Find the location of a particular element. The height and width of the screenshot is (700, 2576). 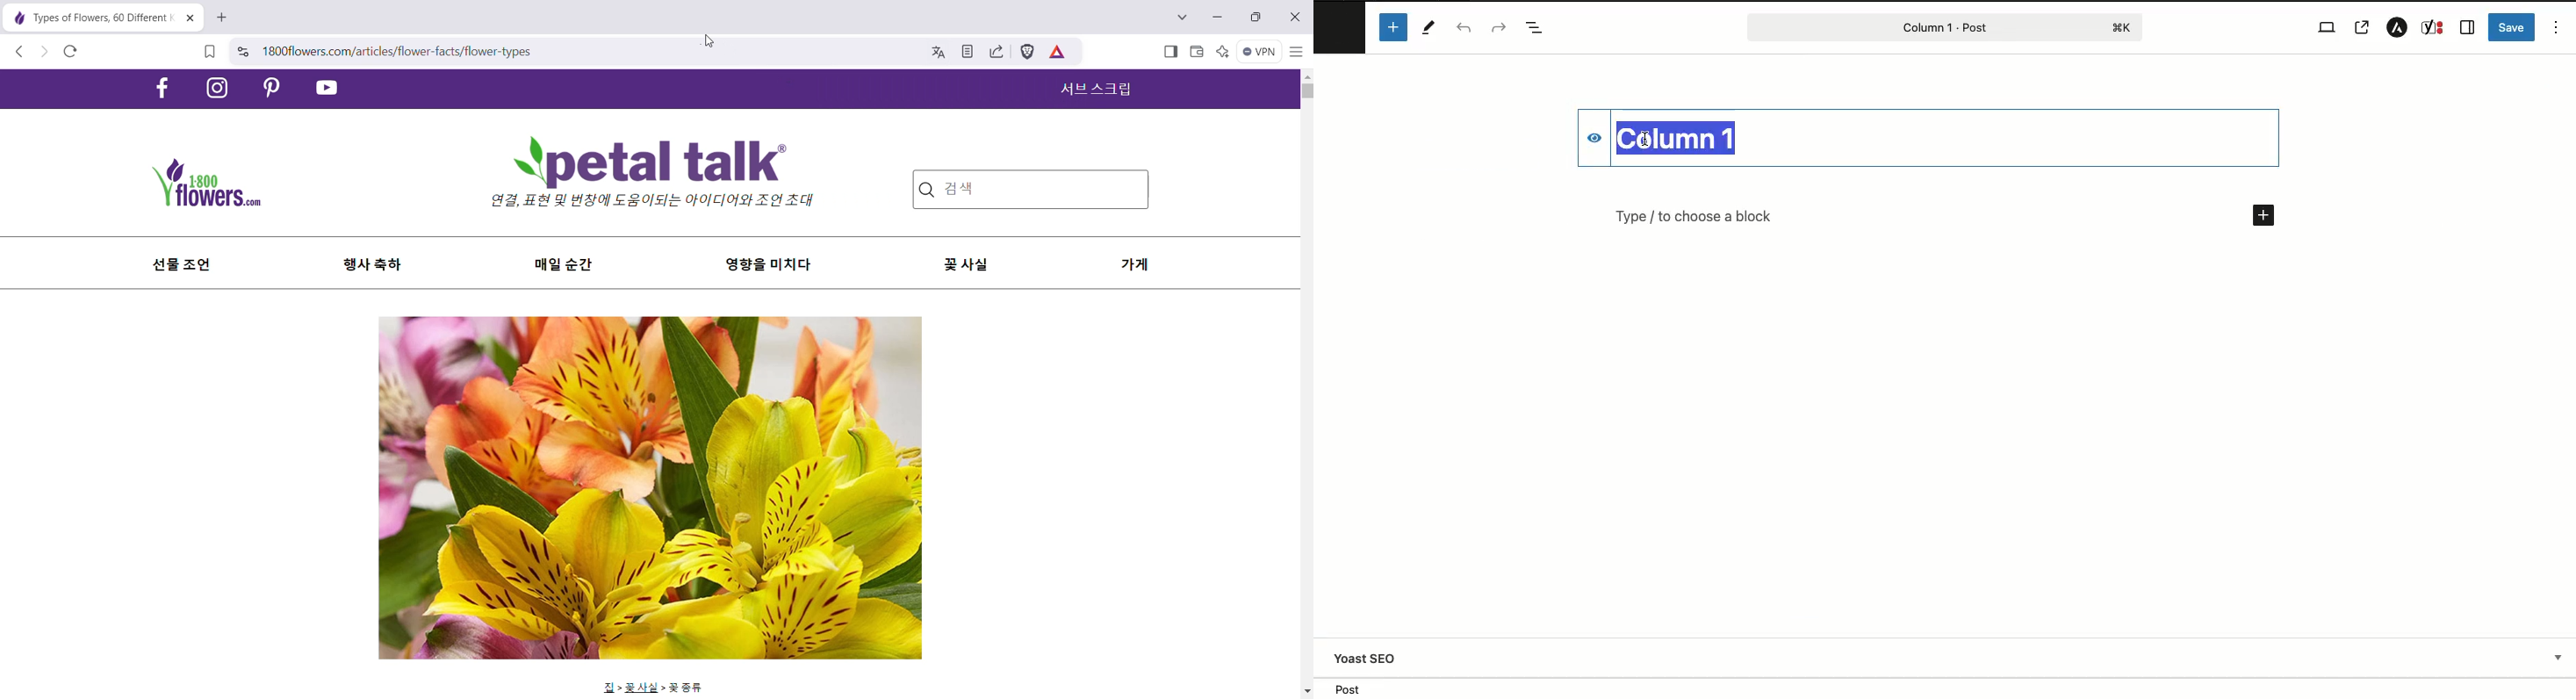

Cursor is located at coordinates (1645, 138).